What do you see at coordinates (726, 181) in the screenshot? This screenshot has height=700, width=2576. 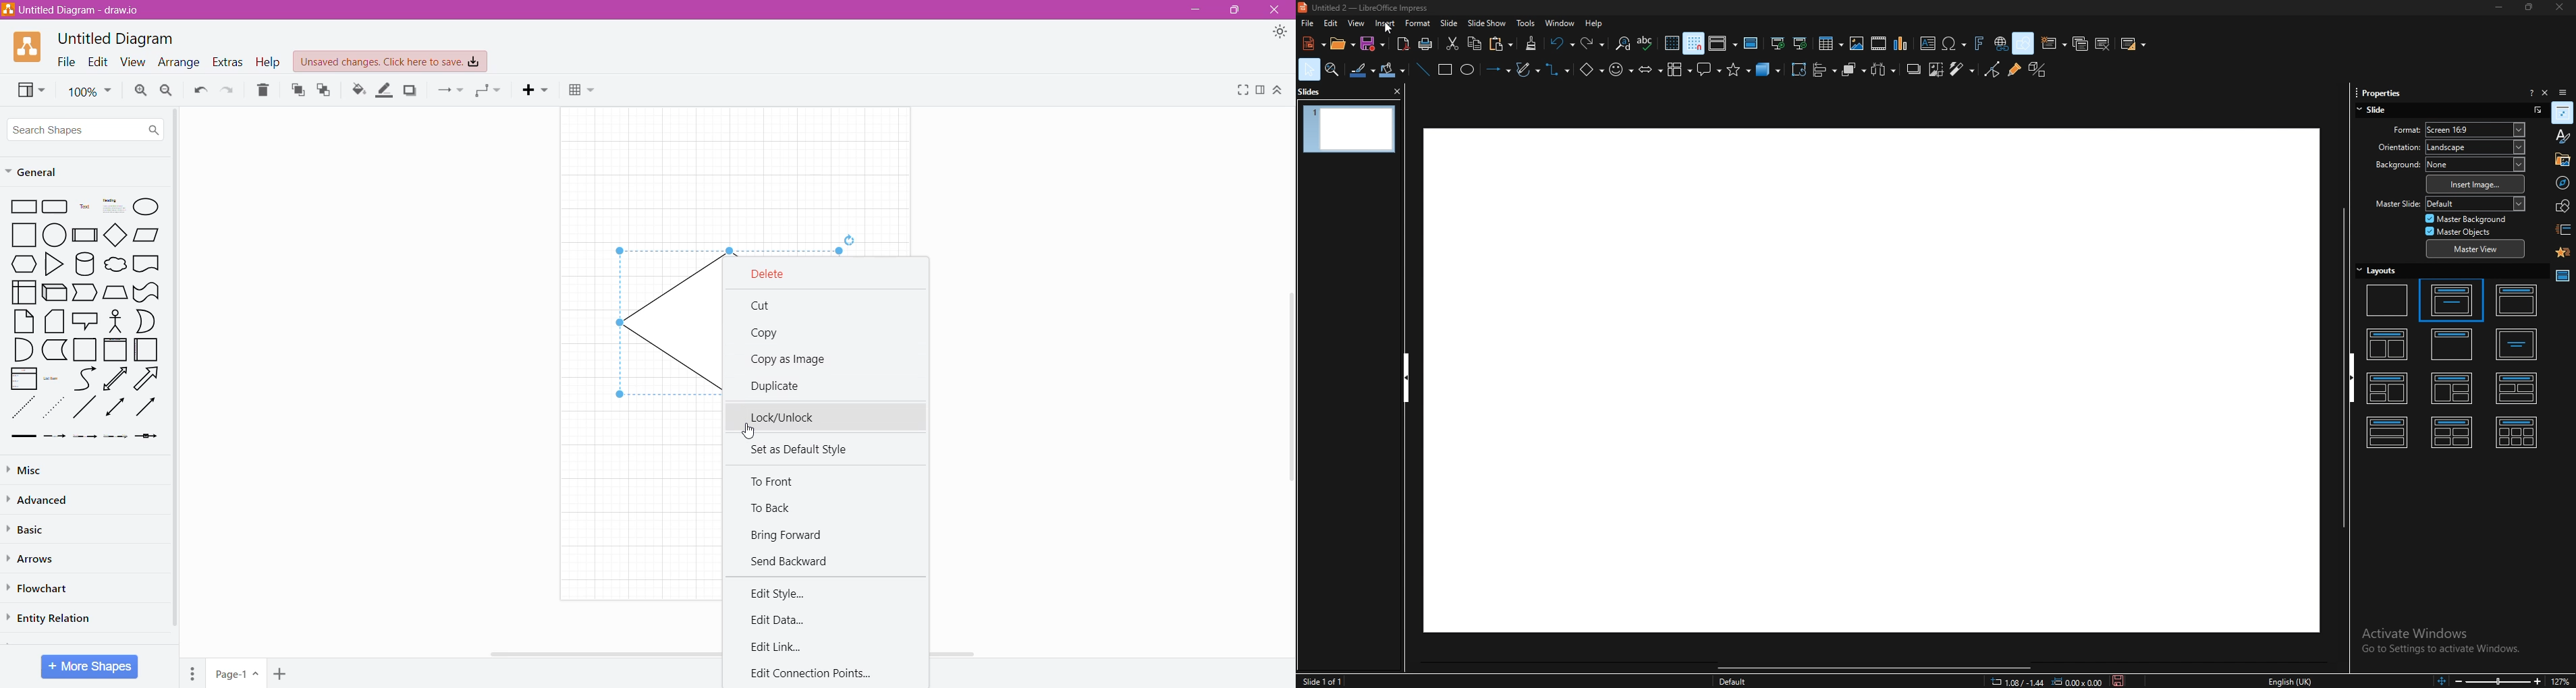 I see `Canvas area` at bounding box center [726, 181].